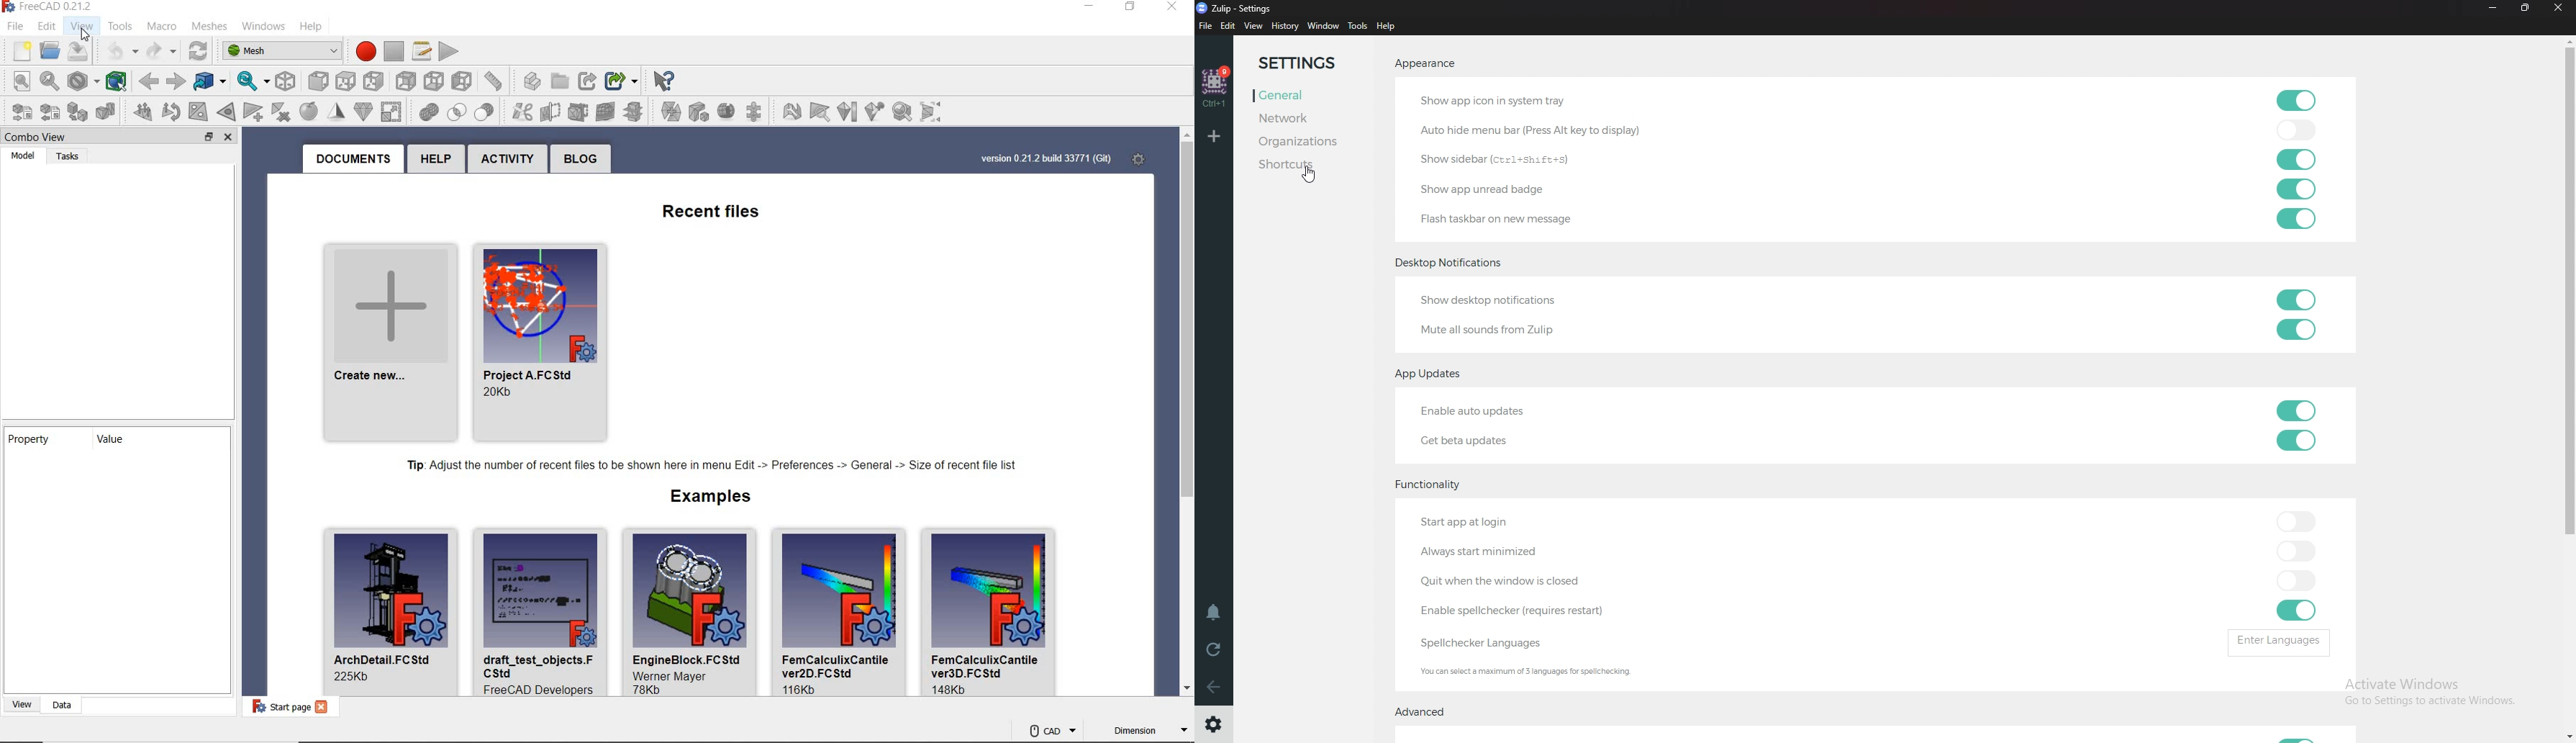  What do you see at coordinates (1228, 26) in the screenshot?
I see `Edit` at bounding box center [1228, 26].